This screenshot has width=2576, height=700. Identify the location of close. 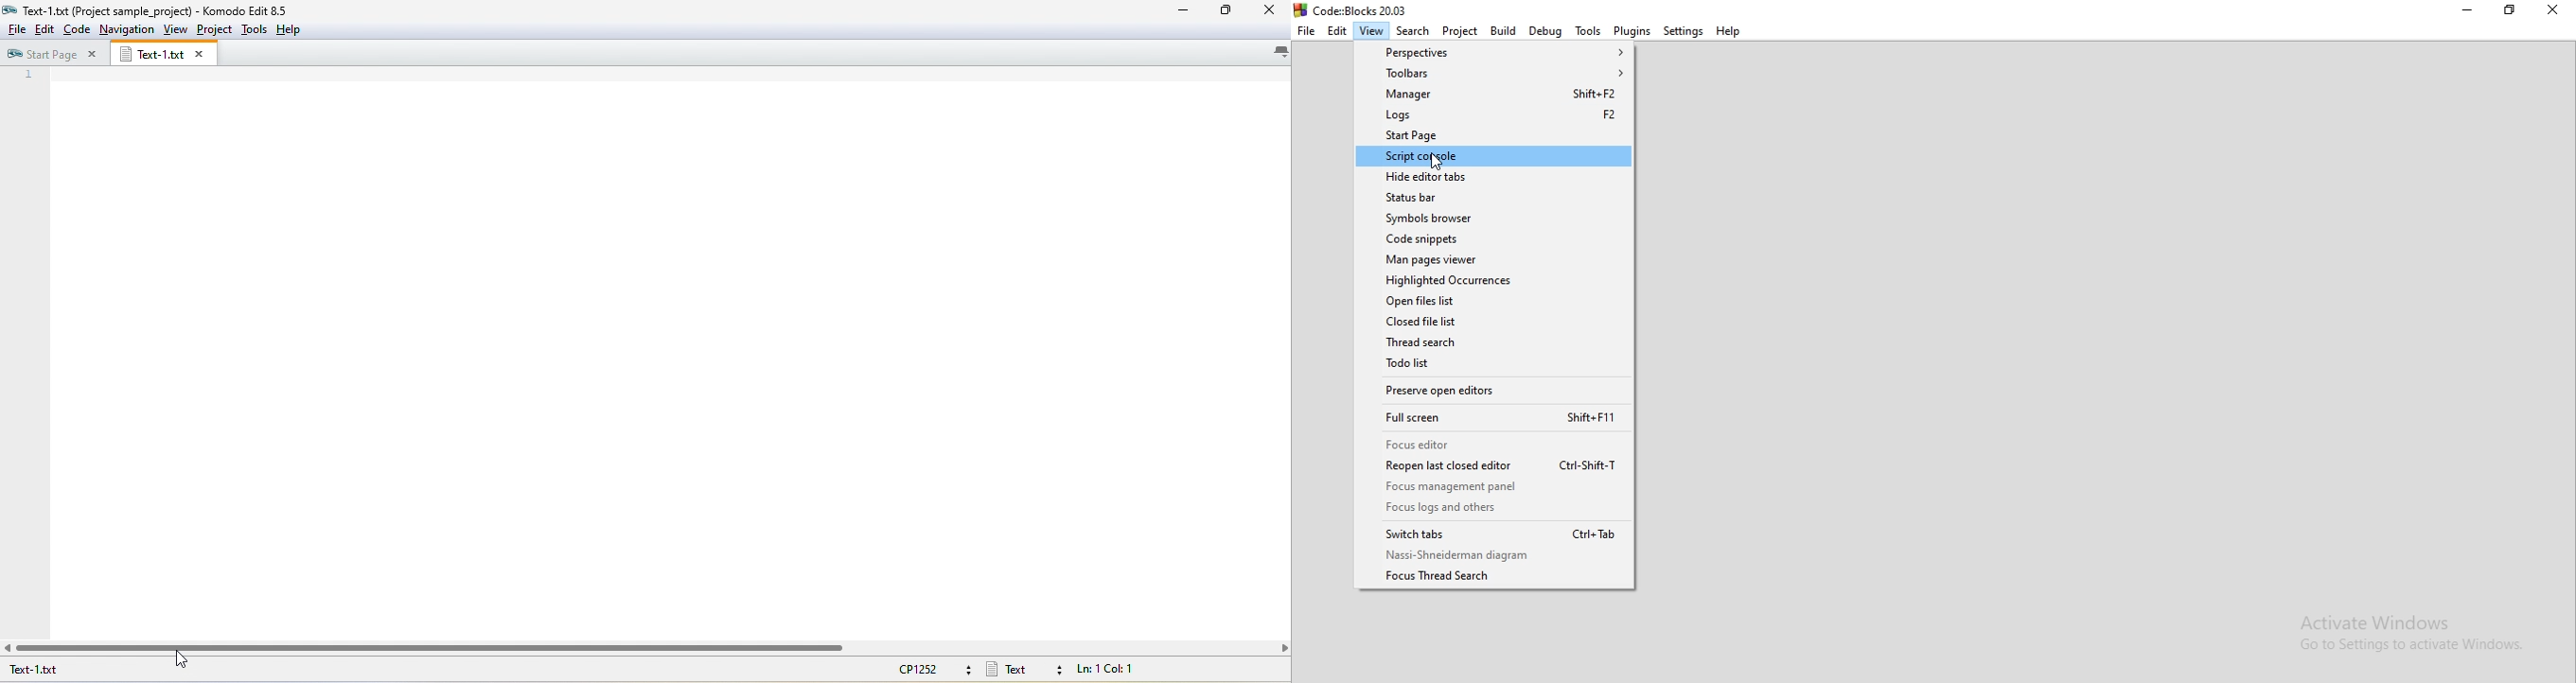
(2553, 11).